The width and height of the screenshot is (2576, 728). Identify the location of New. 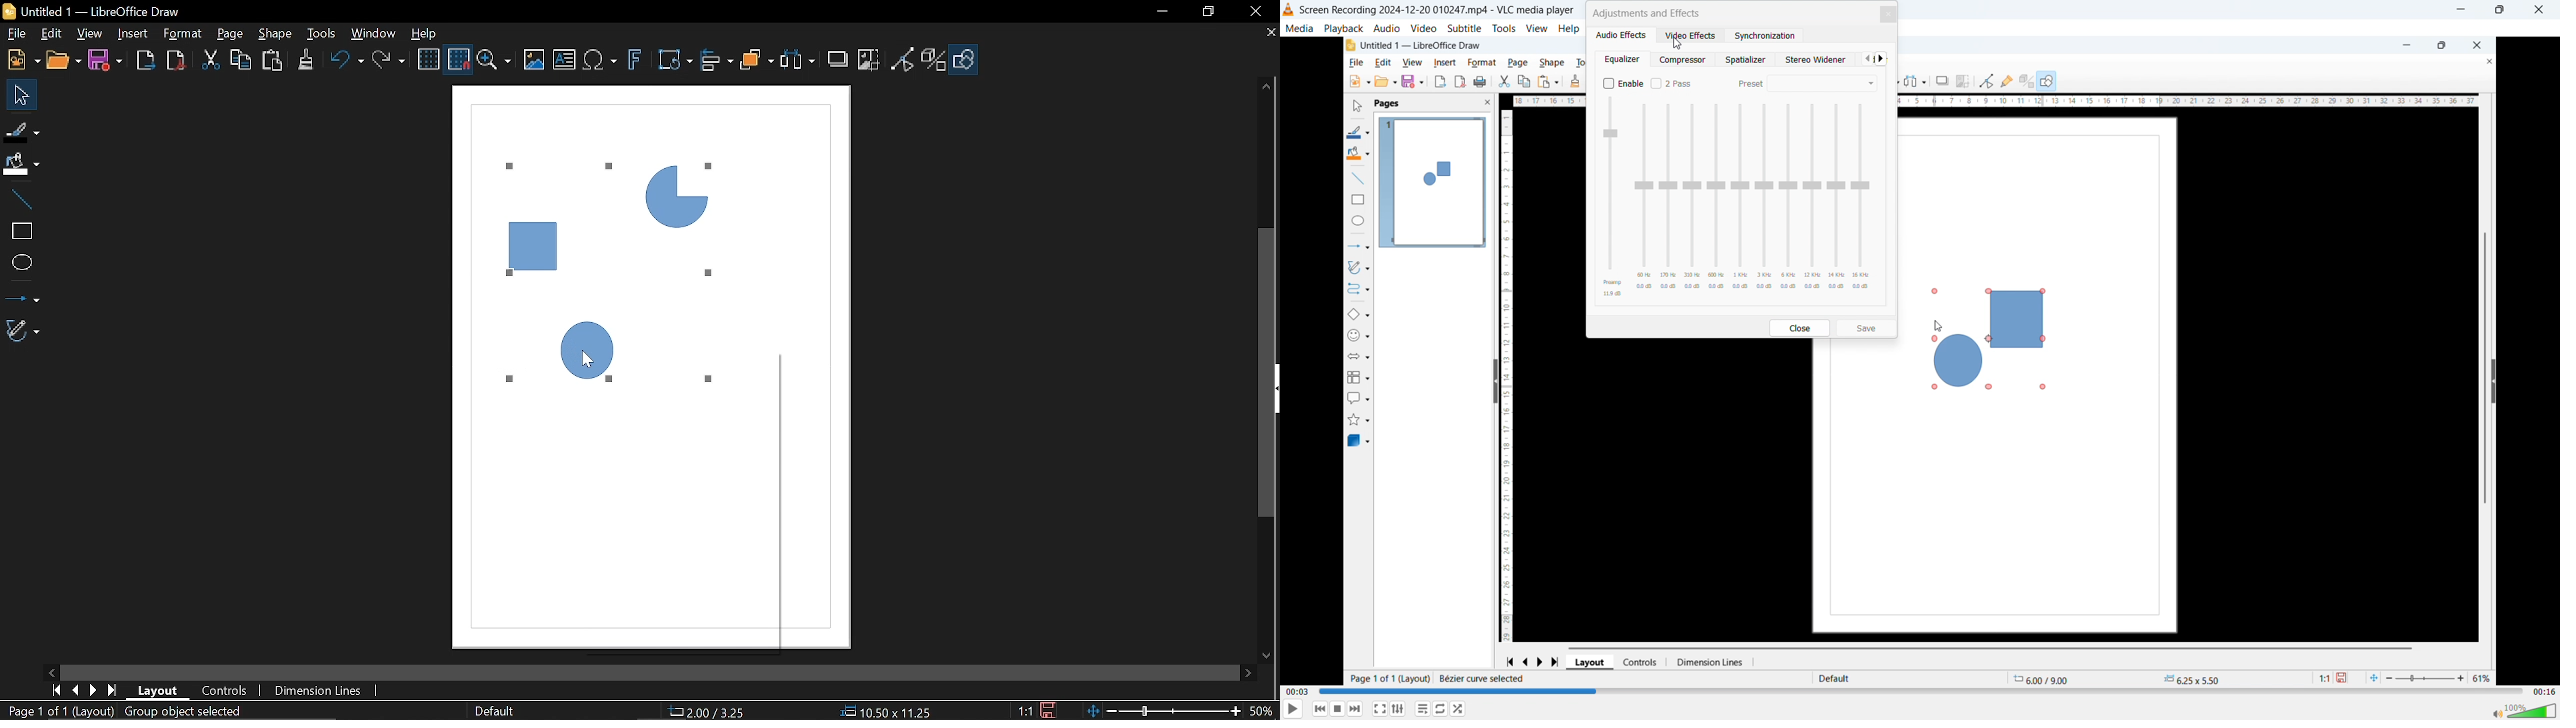
(20, 60).